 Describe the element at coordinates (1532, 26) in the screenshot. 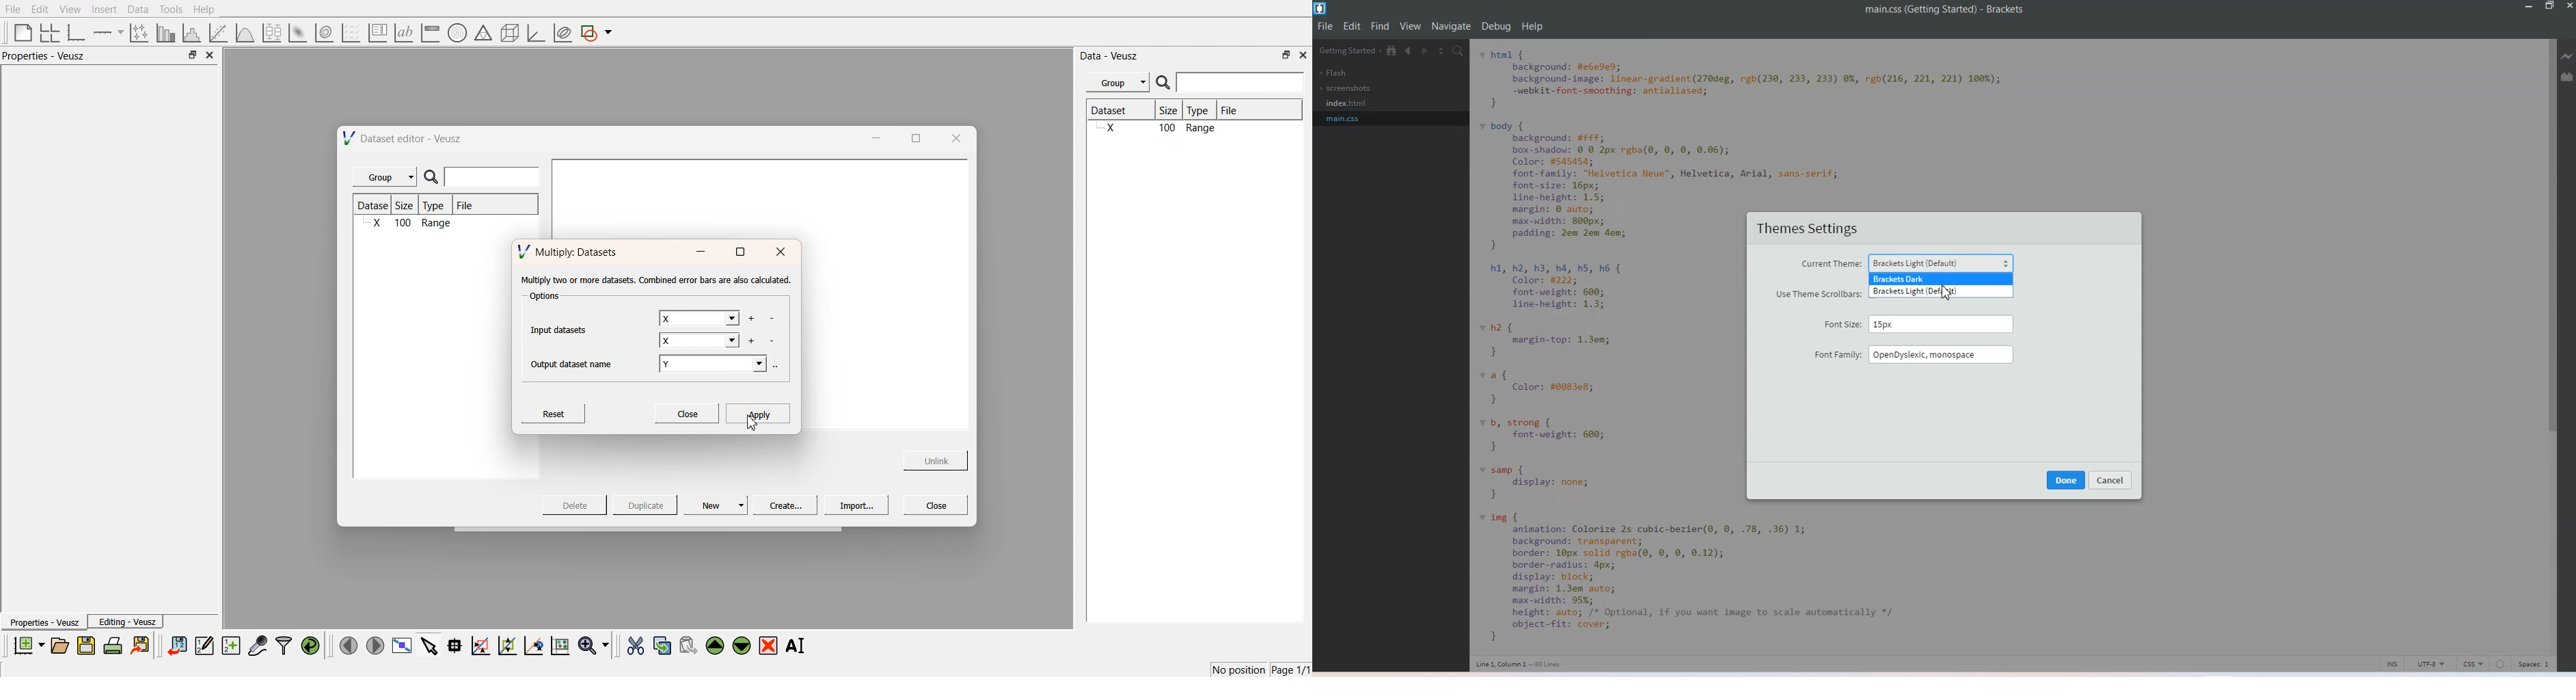

I see `Help` at that location.